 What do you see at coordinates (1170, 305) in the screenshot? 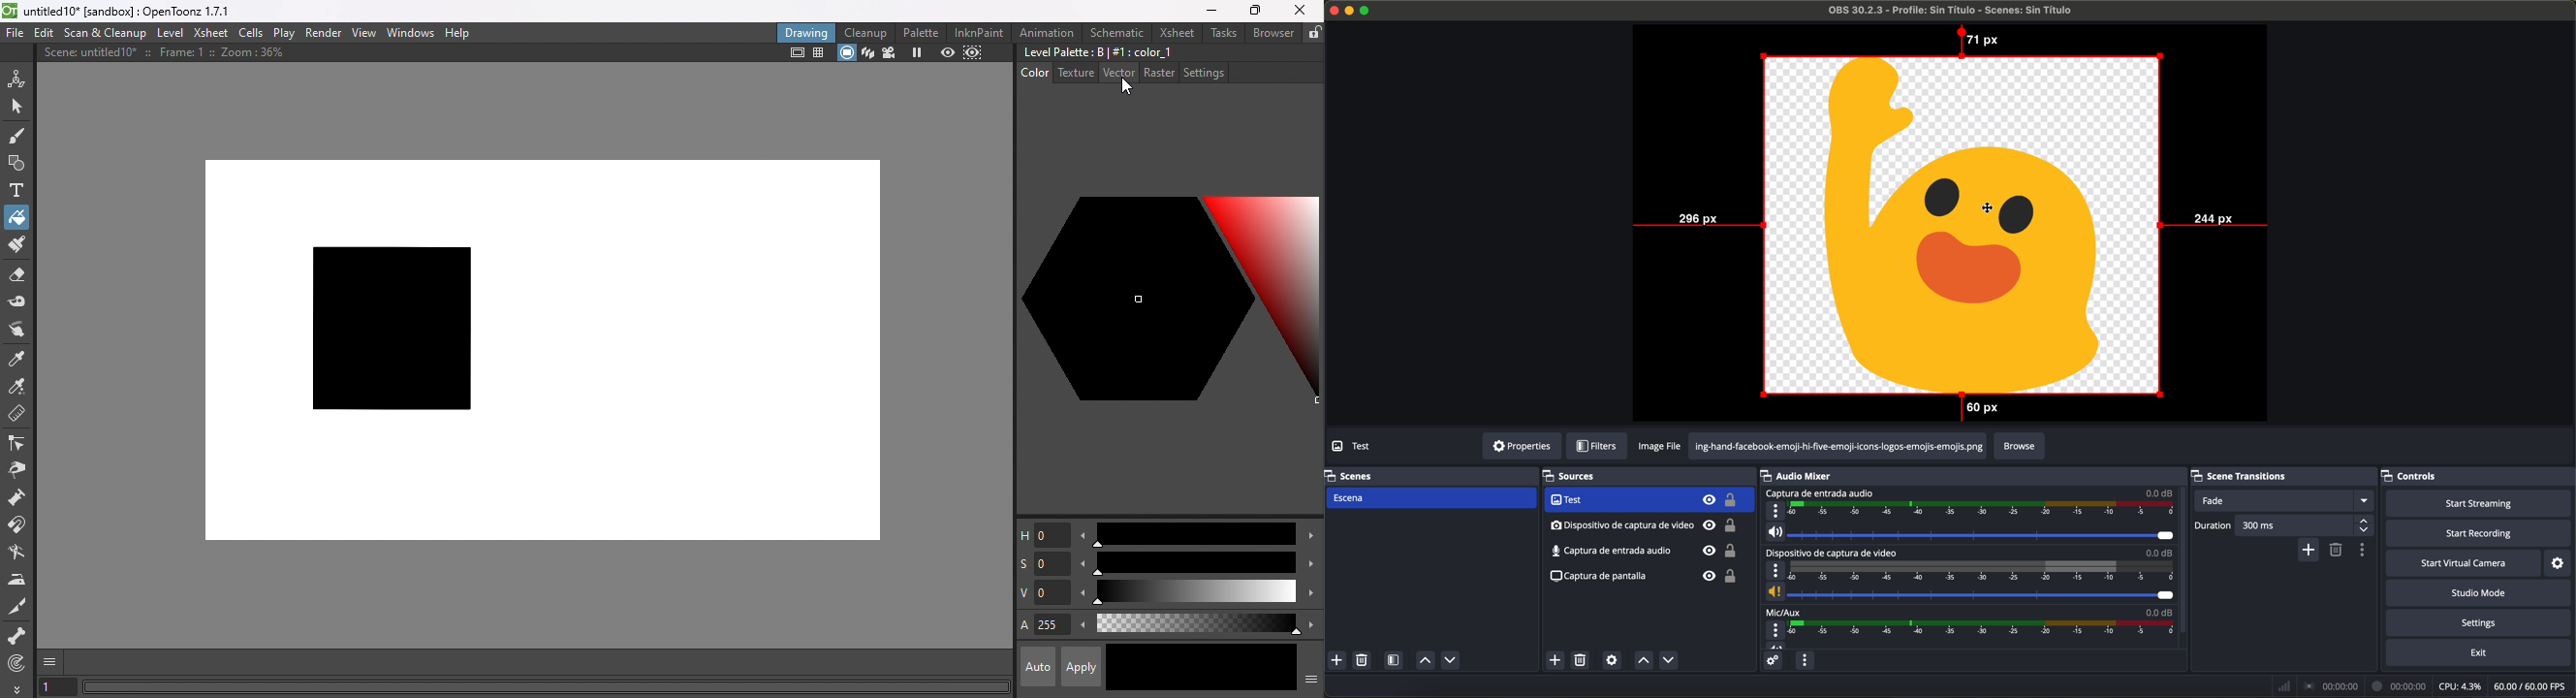
I see `color palettes` at bounding box center [1170, 305].